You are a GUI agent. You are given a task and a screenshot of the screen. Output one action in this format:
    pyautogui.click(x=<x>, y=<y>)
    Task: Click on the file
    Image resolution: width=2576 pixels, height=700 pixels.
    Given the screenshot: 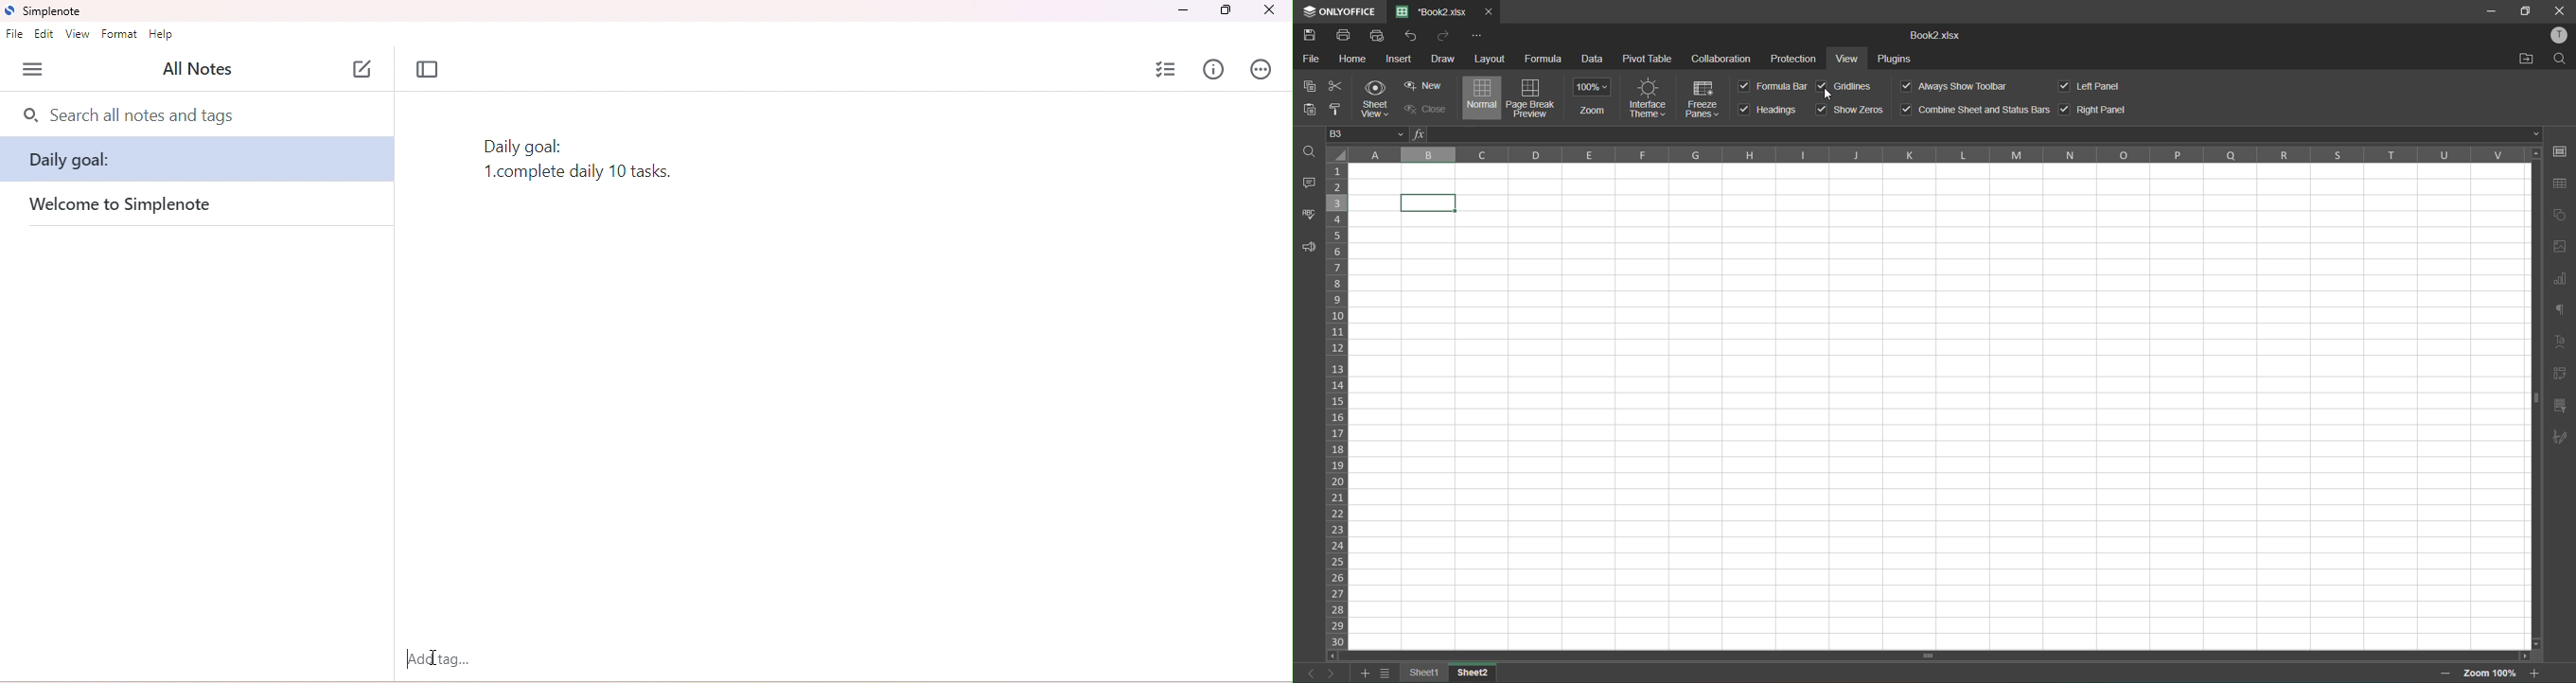 What is the action you would take?
    pyautogui.click(x=16, y=34)
    